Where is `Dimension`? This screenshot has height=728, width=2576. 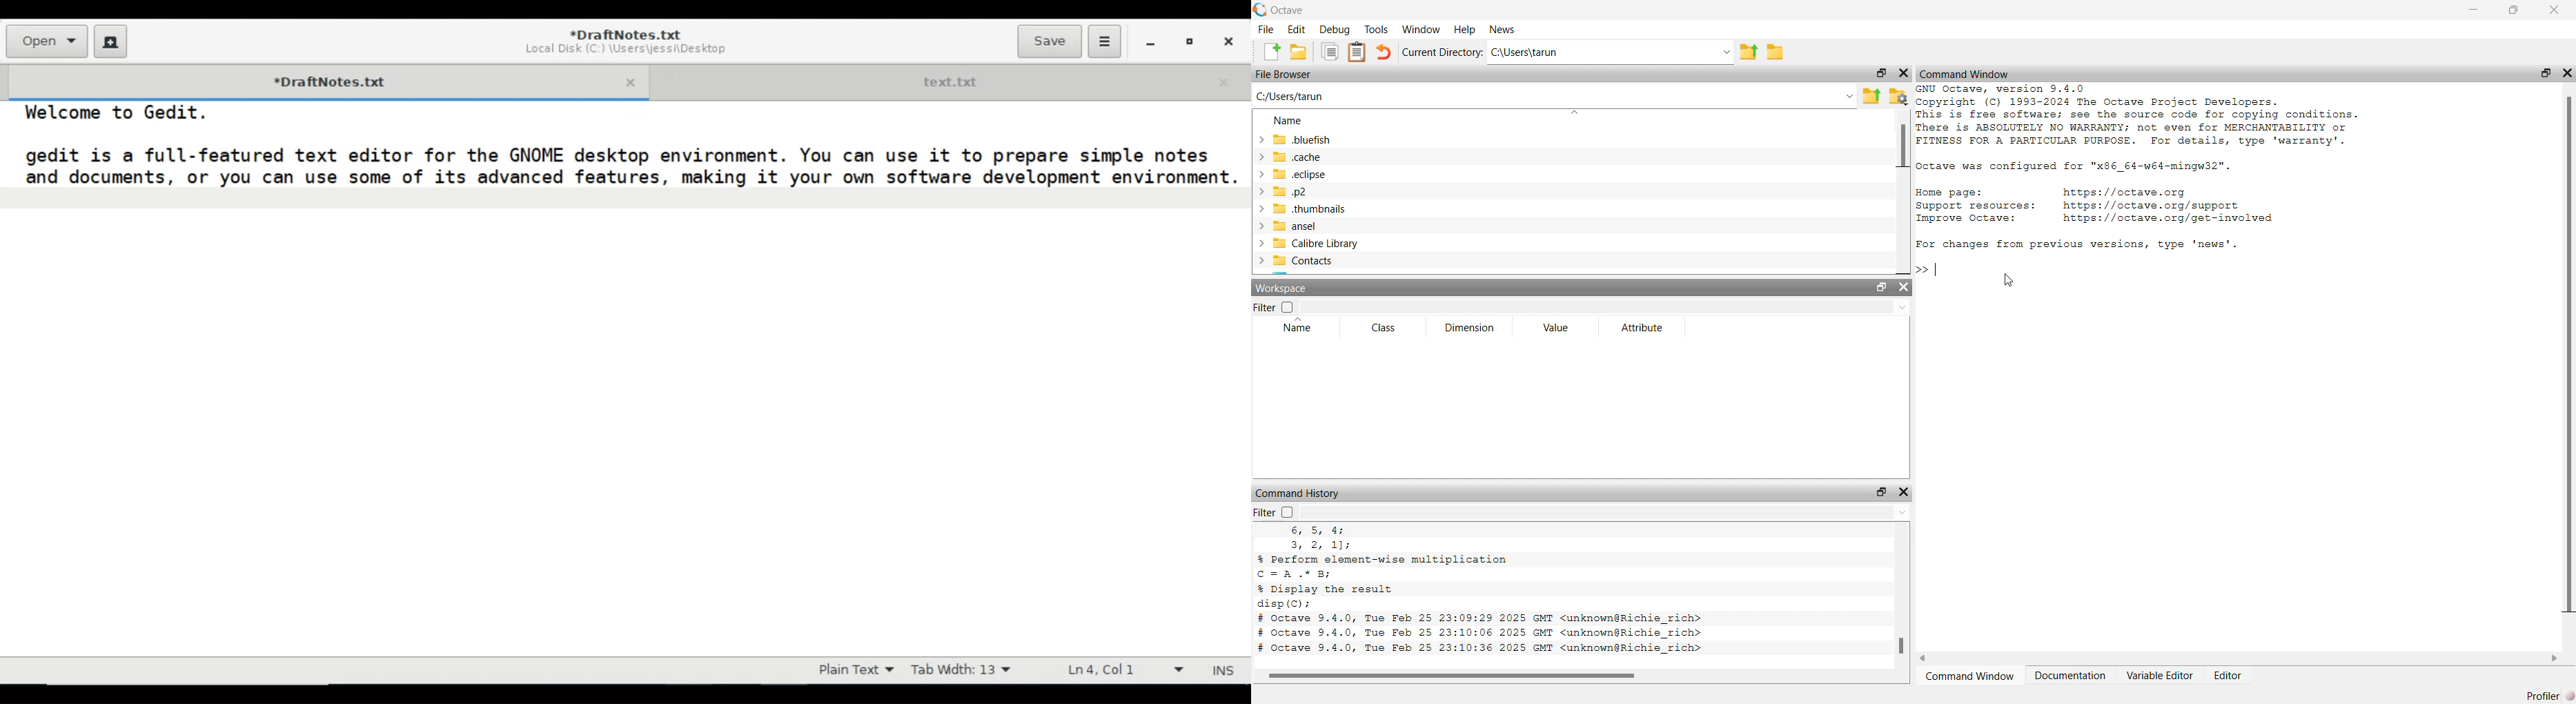 Dimension is located at coordinates (1473, 328).